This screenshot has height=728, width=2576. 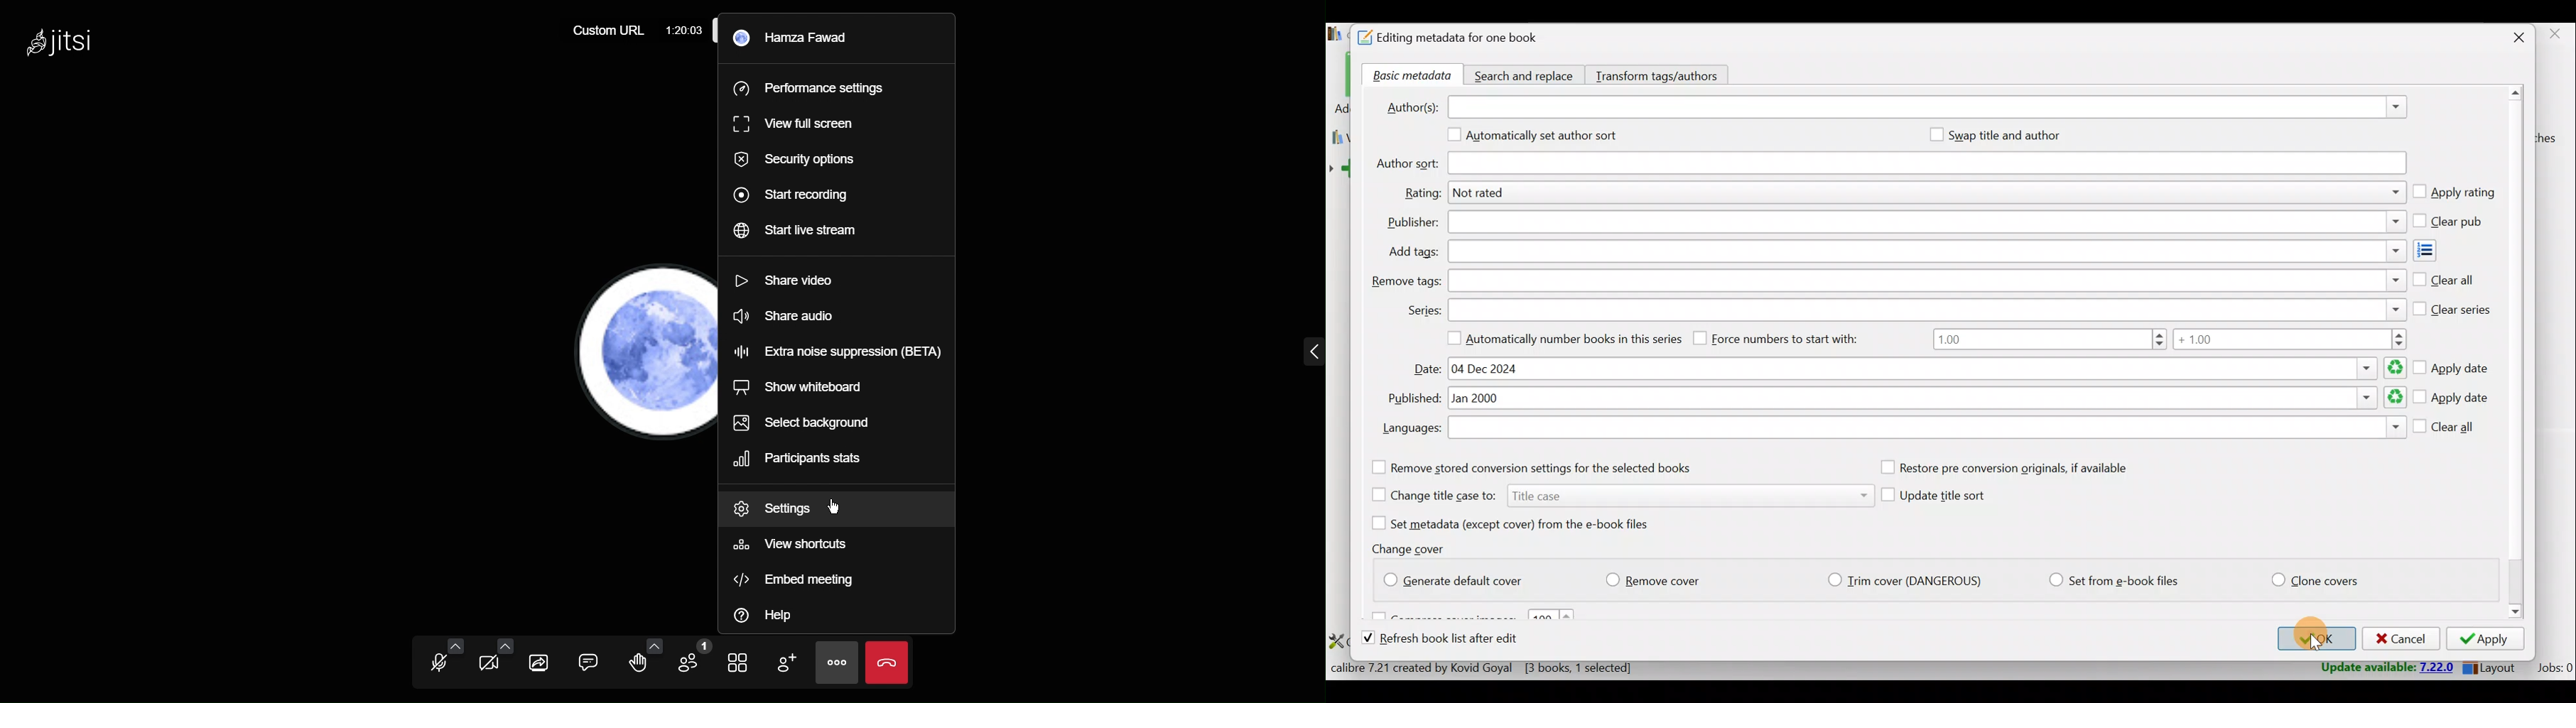 What do you see at coordinates (772, 511) in the screenshot?
I see `Settings` at bounding box center [772, 511].